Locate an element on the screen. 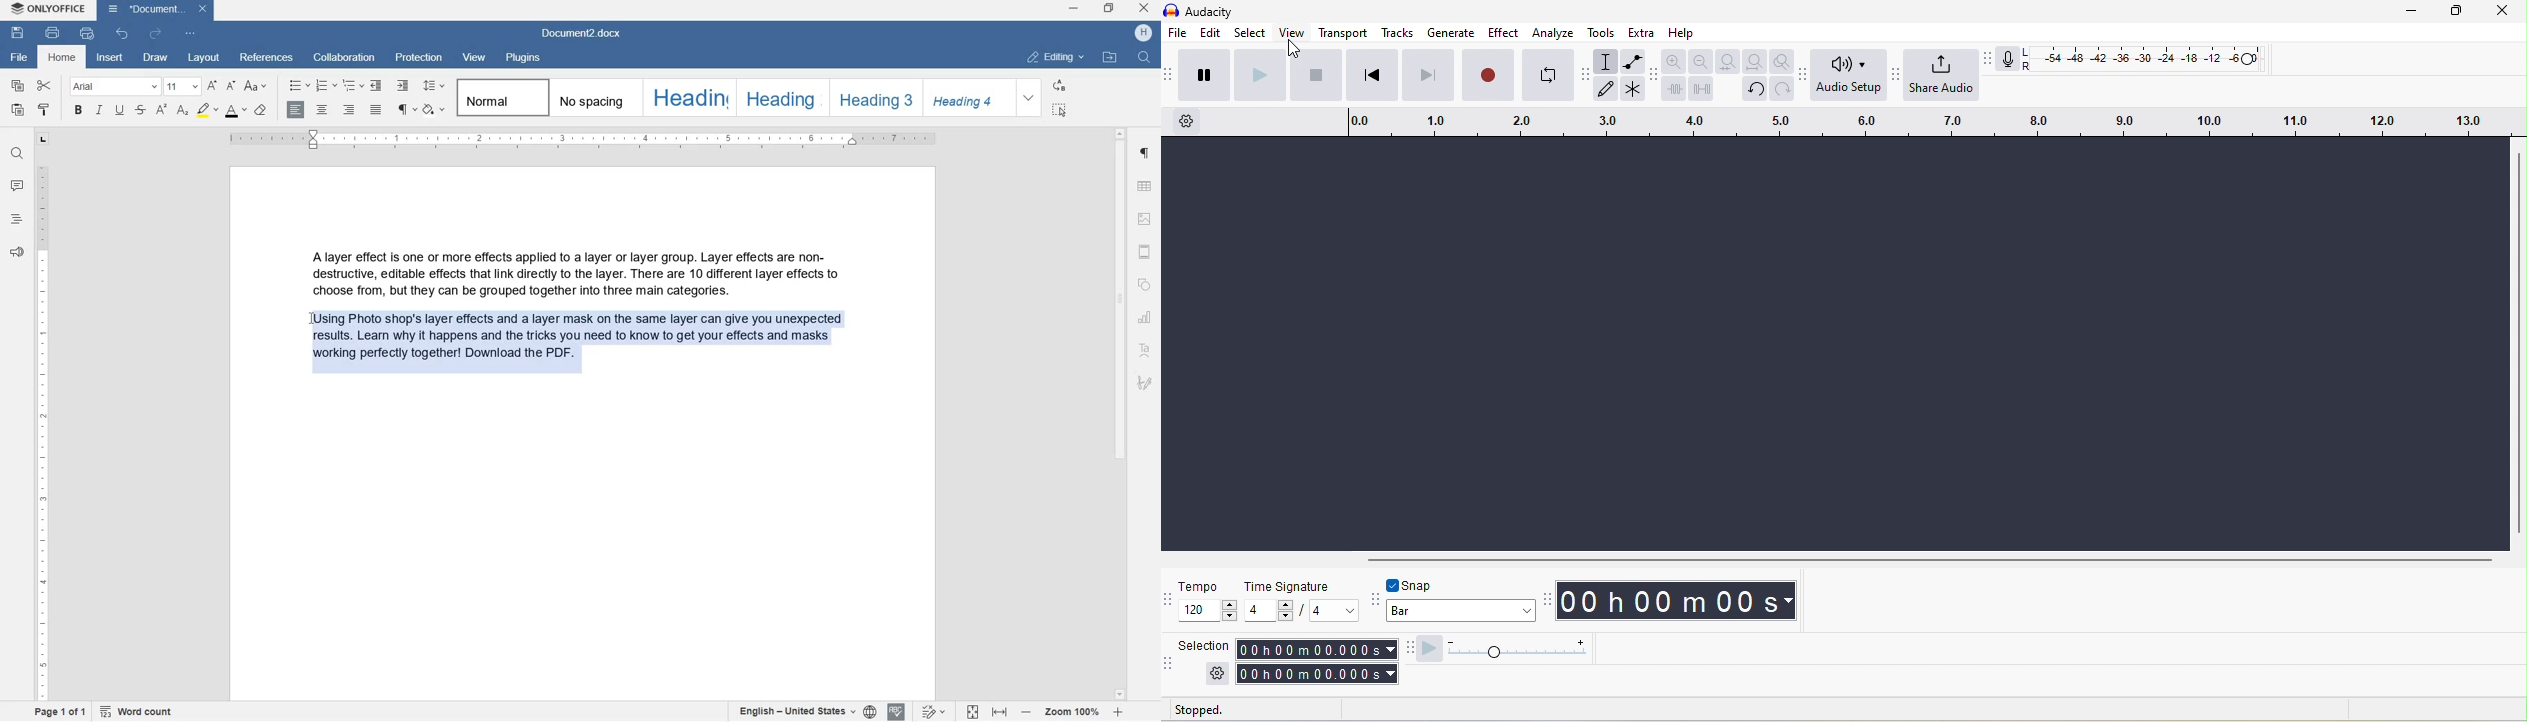 The height and width of the screenshot is (728, 2548). vertical toolbar is located at coordinates (2519, 343).